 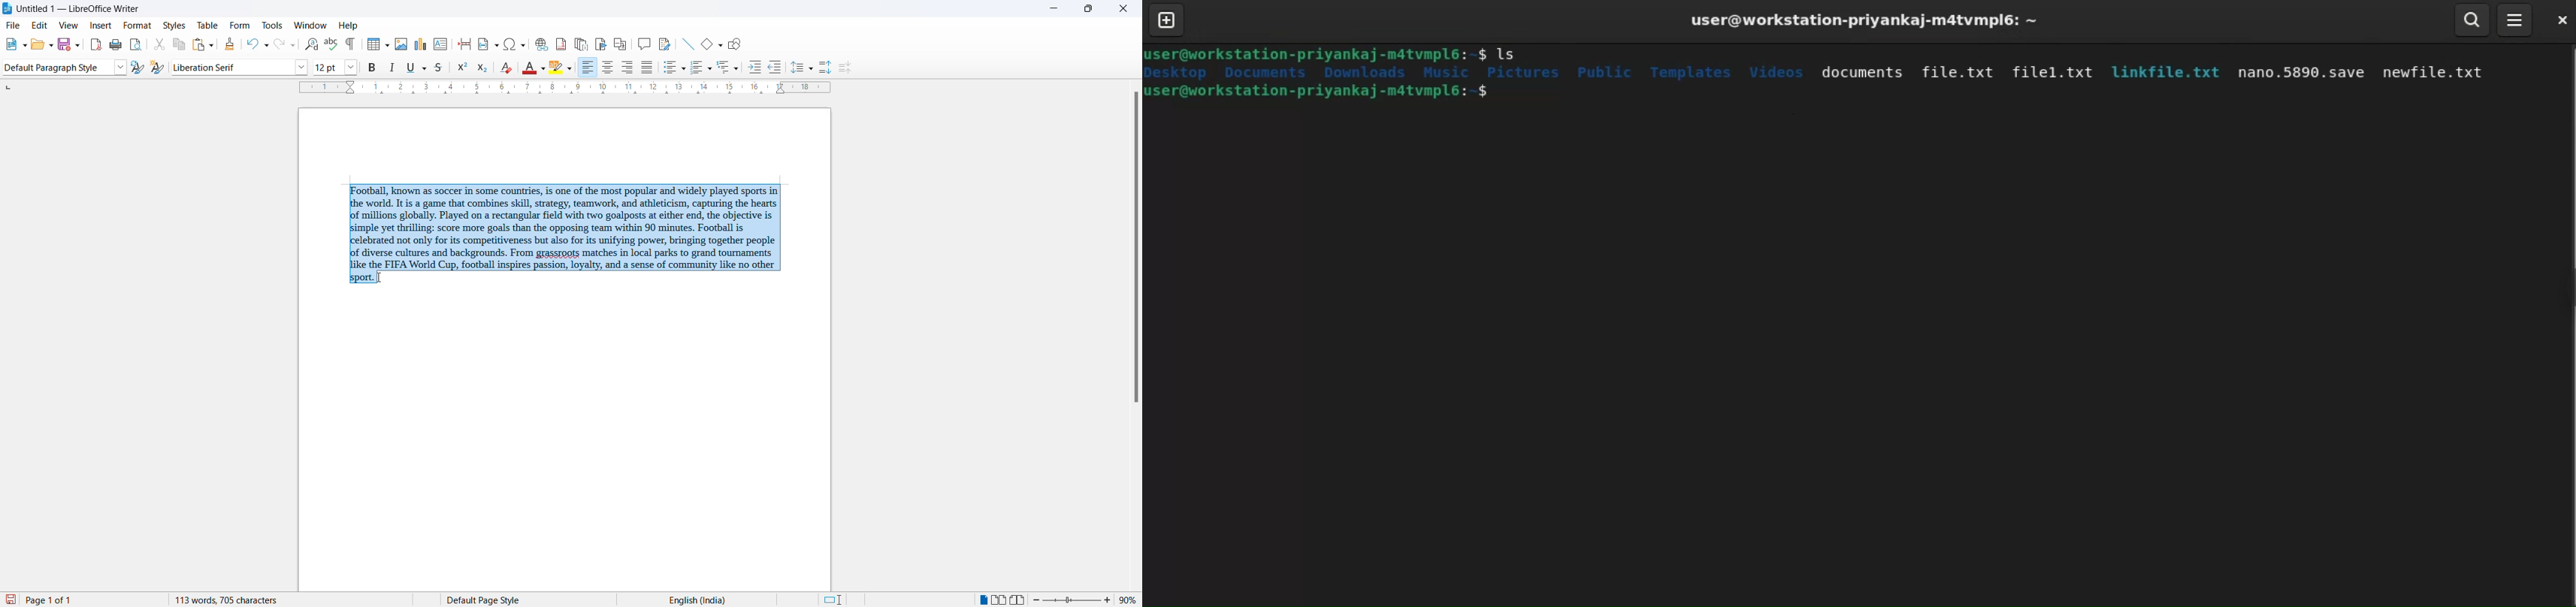 I want to click on find and replace, so click(x=312, y=44).